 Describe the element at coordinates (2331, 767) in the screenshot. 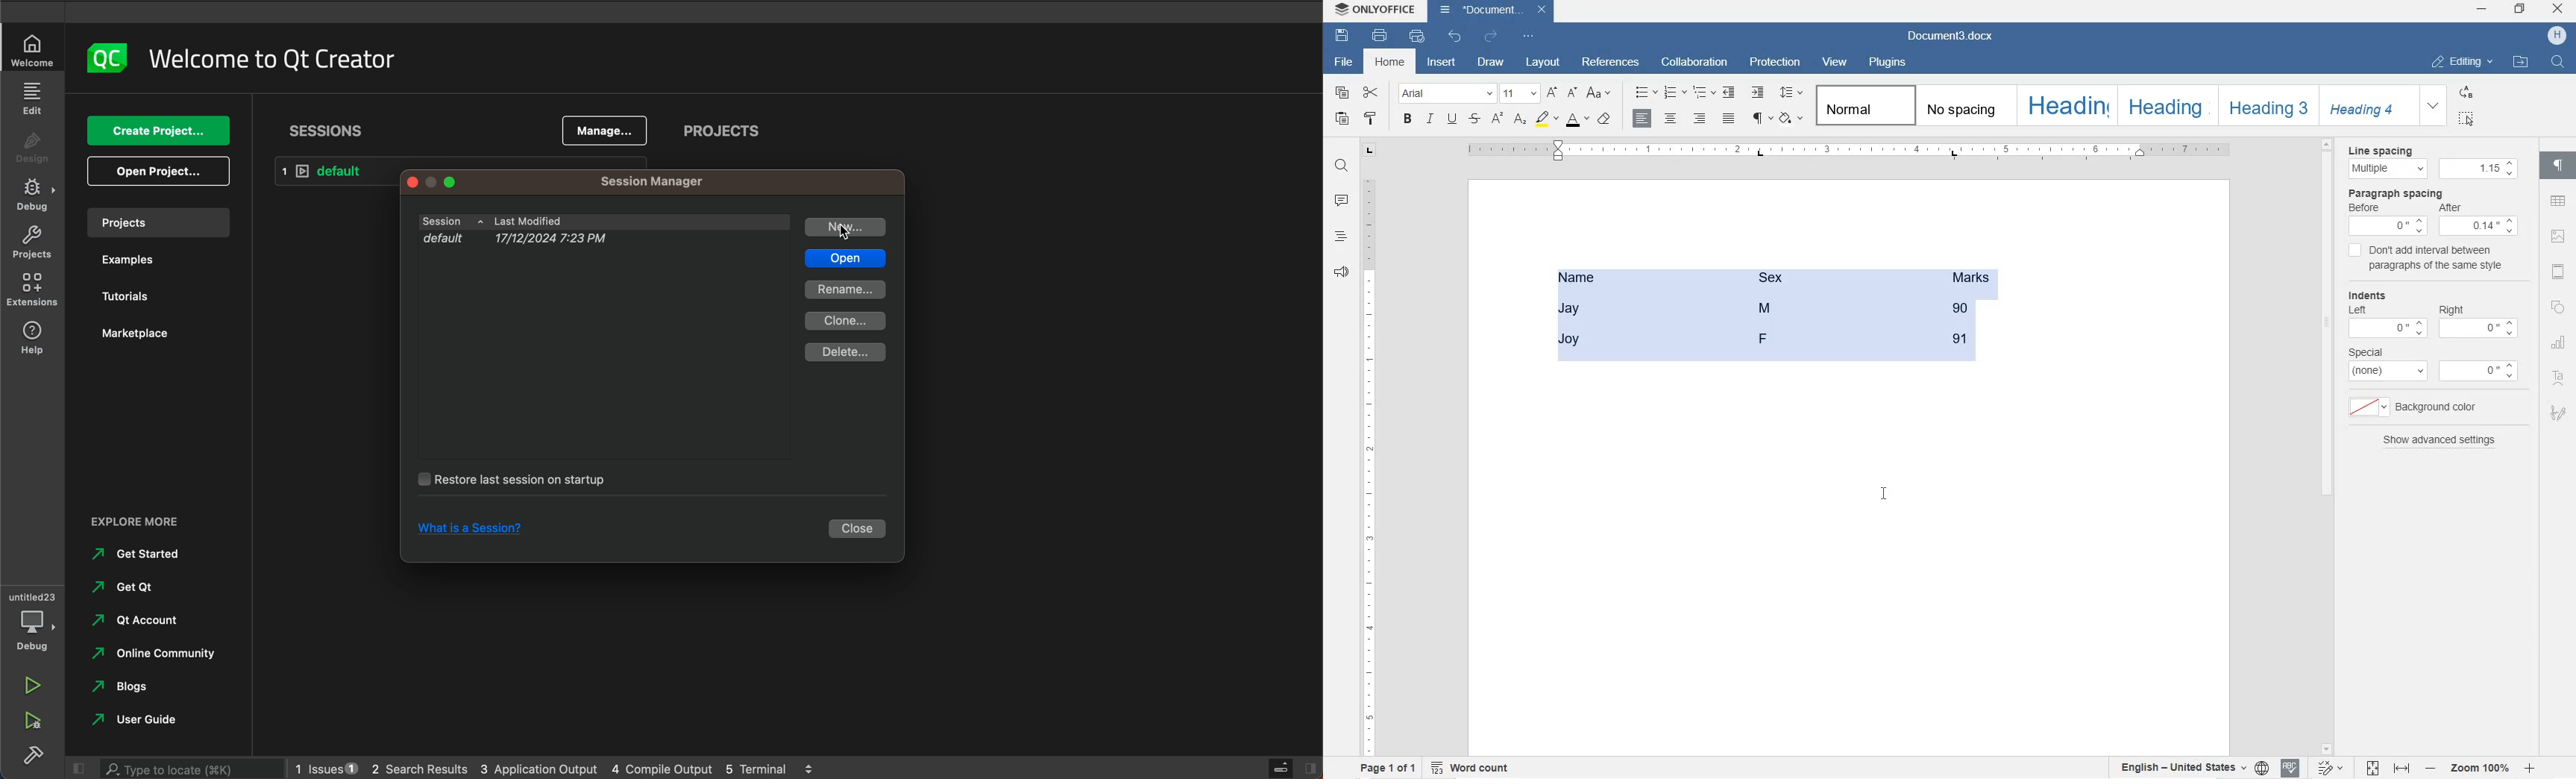

I see `TRACK CHANGES` at that location.